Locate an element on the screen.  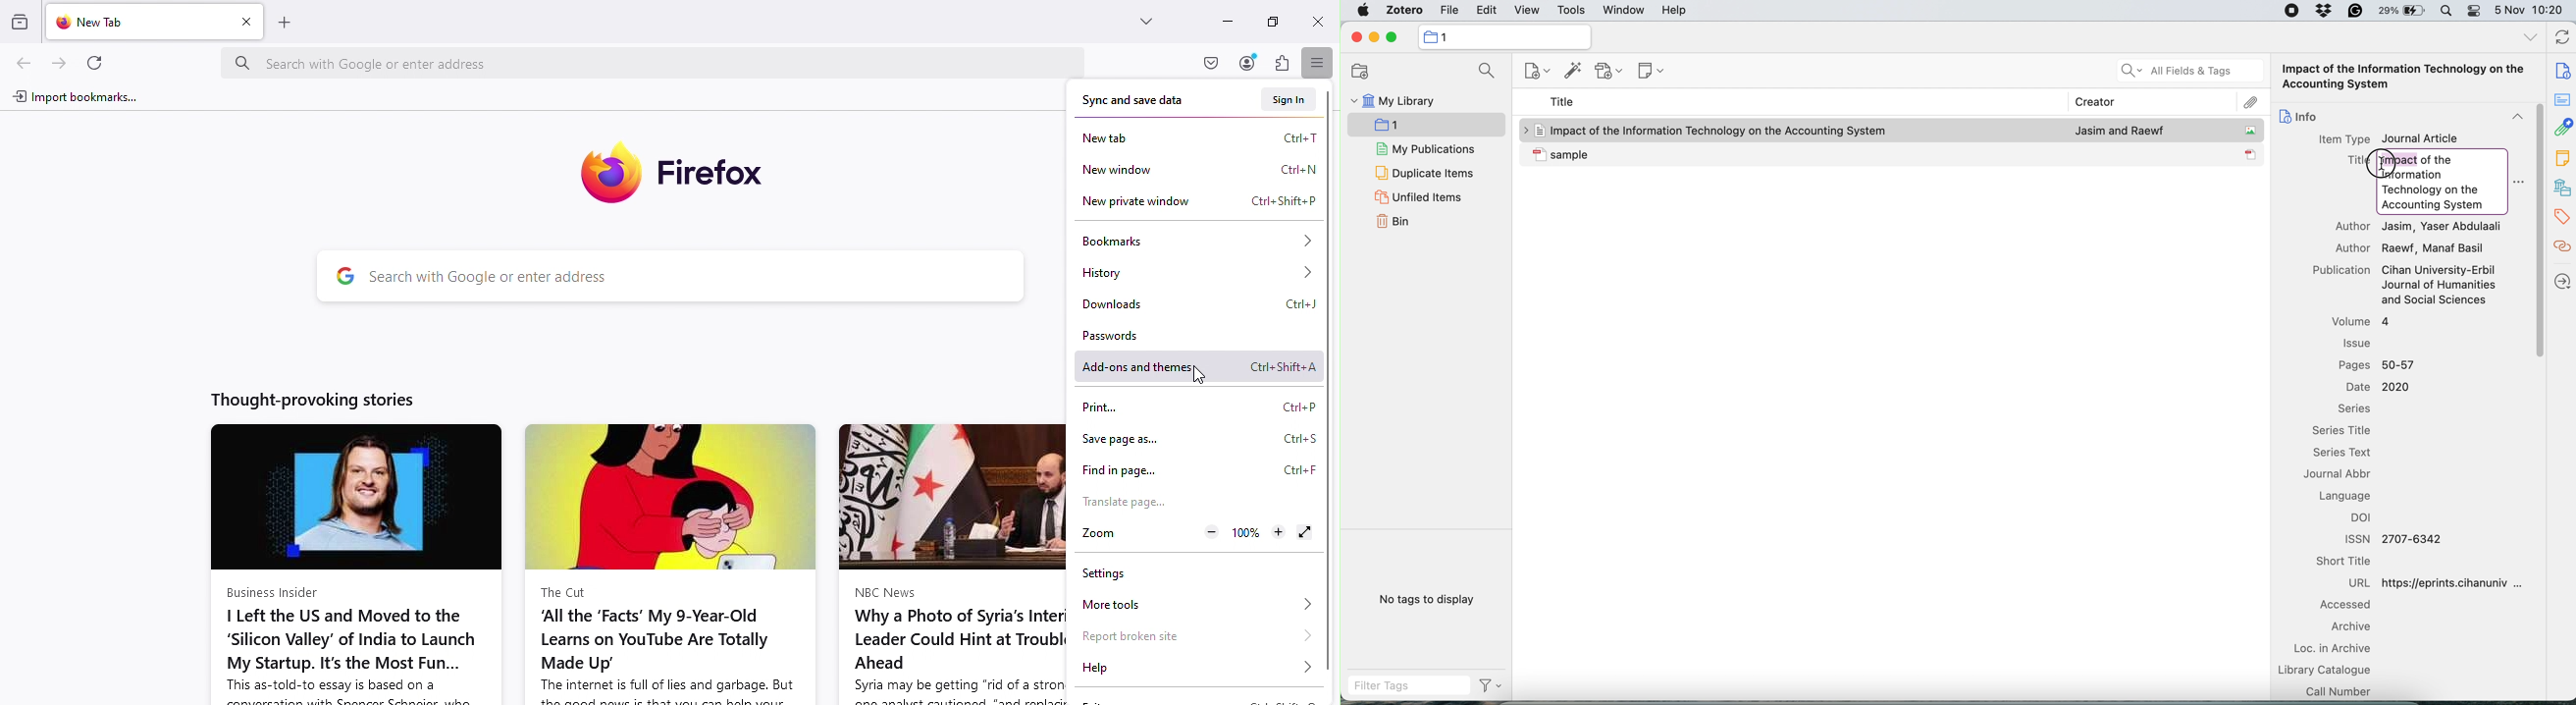
zotero is located at coordinates (1402, 11).